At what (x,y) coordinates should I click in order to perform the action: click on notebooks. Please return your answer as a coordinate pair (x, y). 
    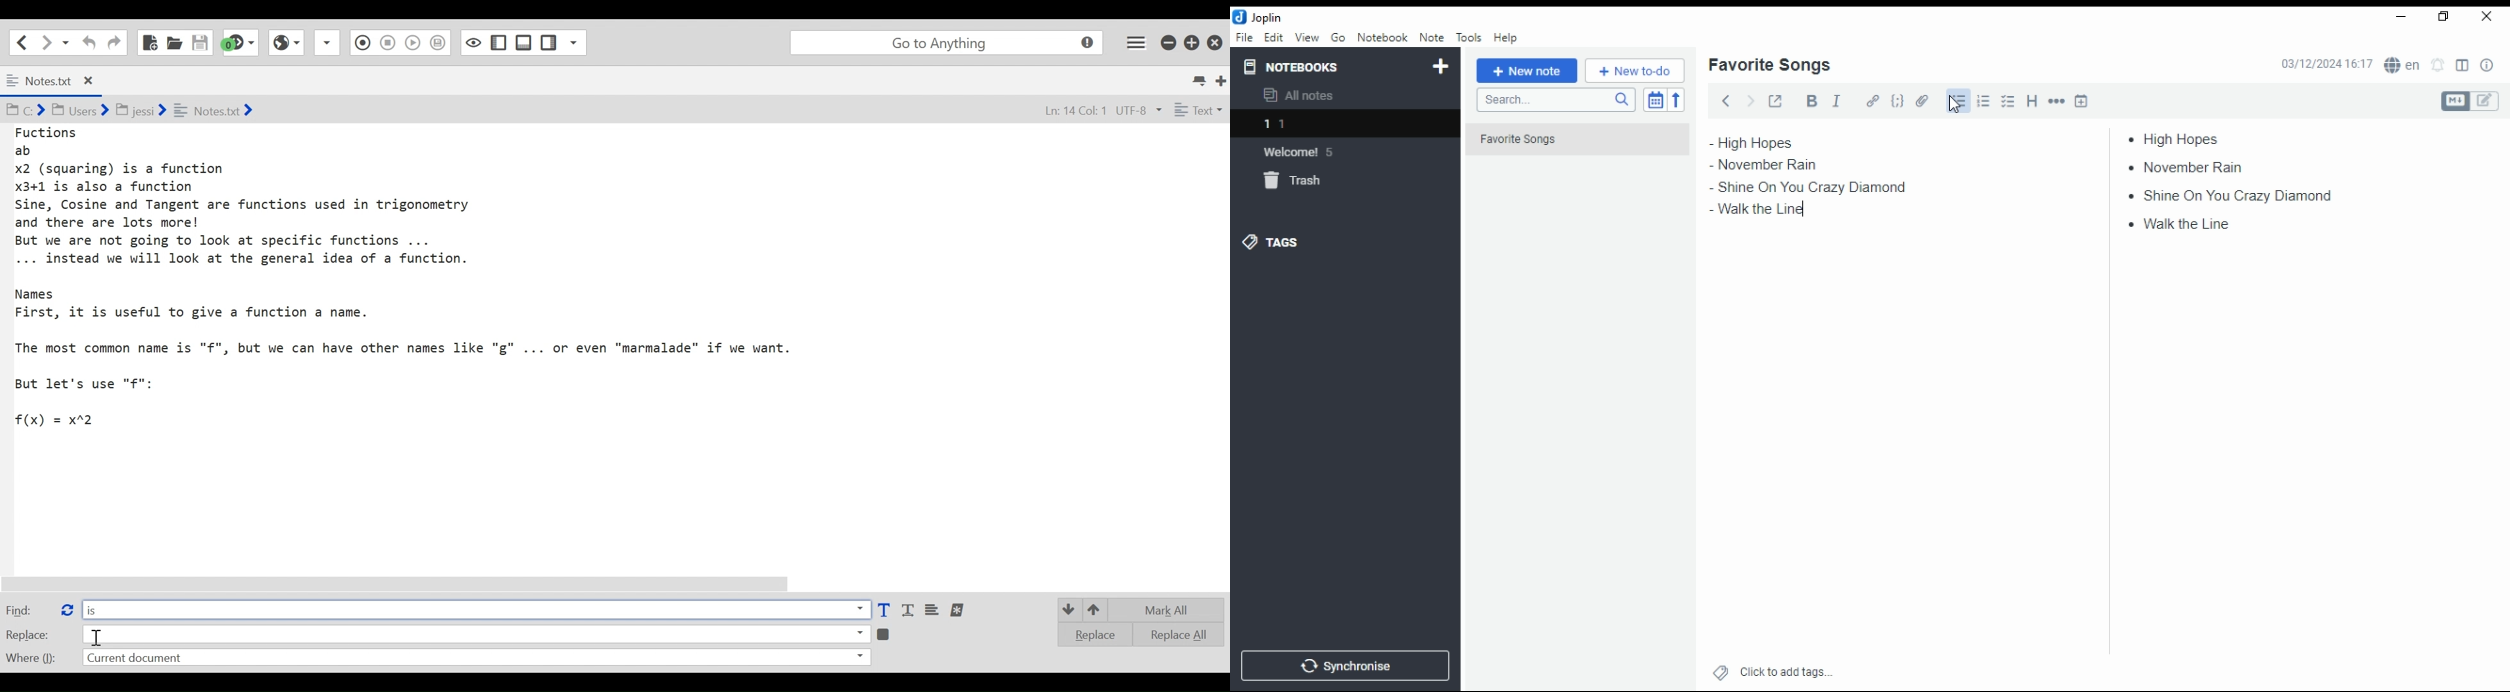
    Looking at the image, I should click on (1327, 66).